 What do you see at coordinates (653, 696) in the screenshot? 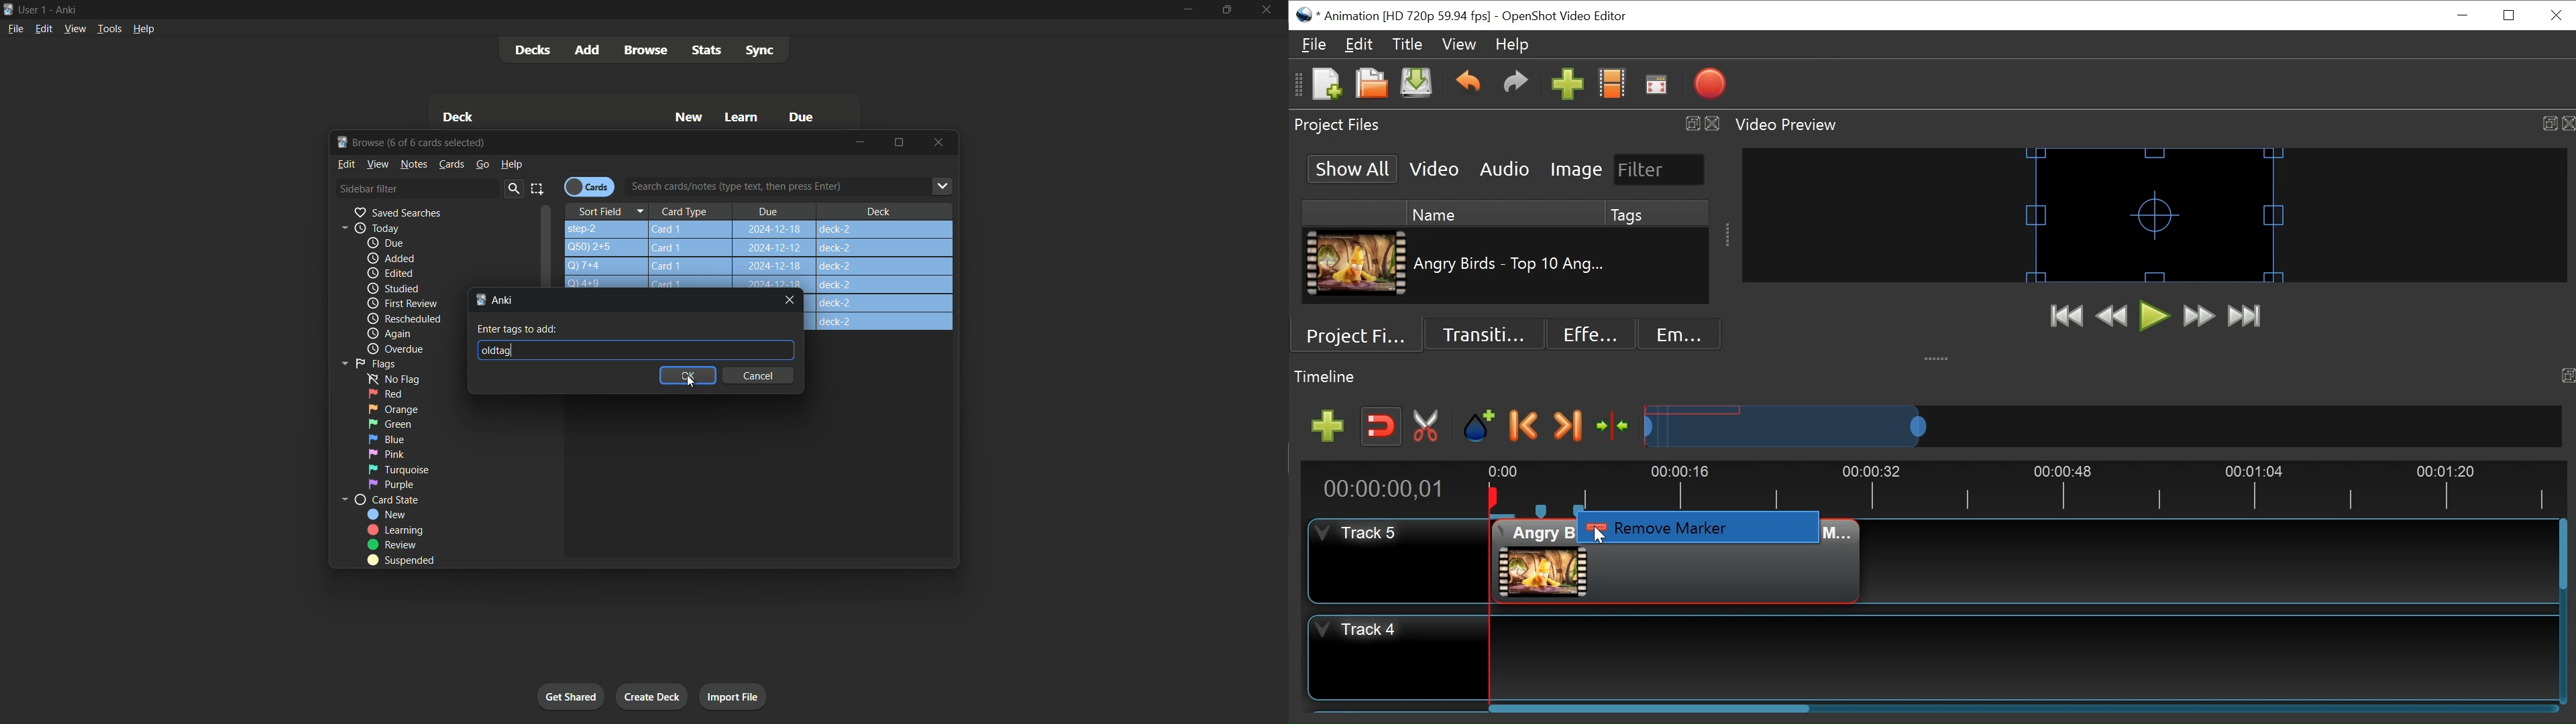
I see `Create deck` at bounding box center [653, 696].